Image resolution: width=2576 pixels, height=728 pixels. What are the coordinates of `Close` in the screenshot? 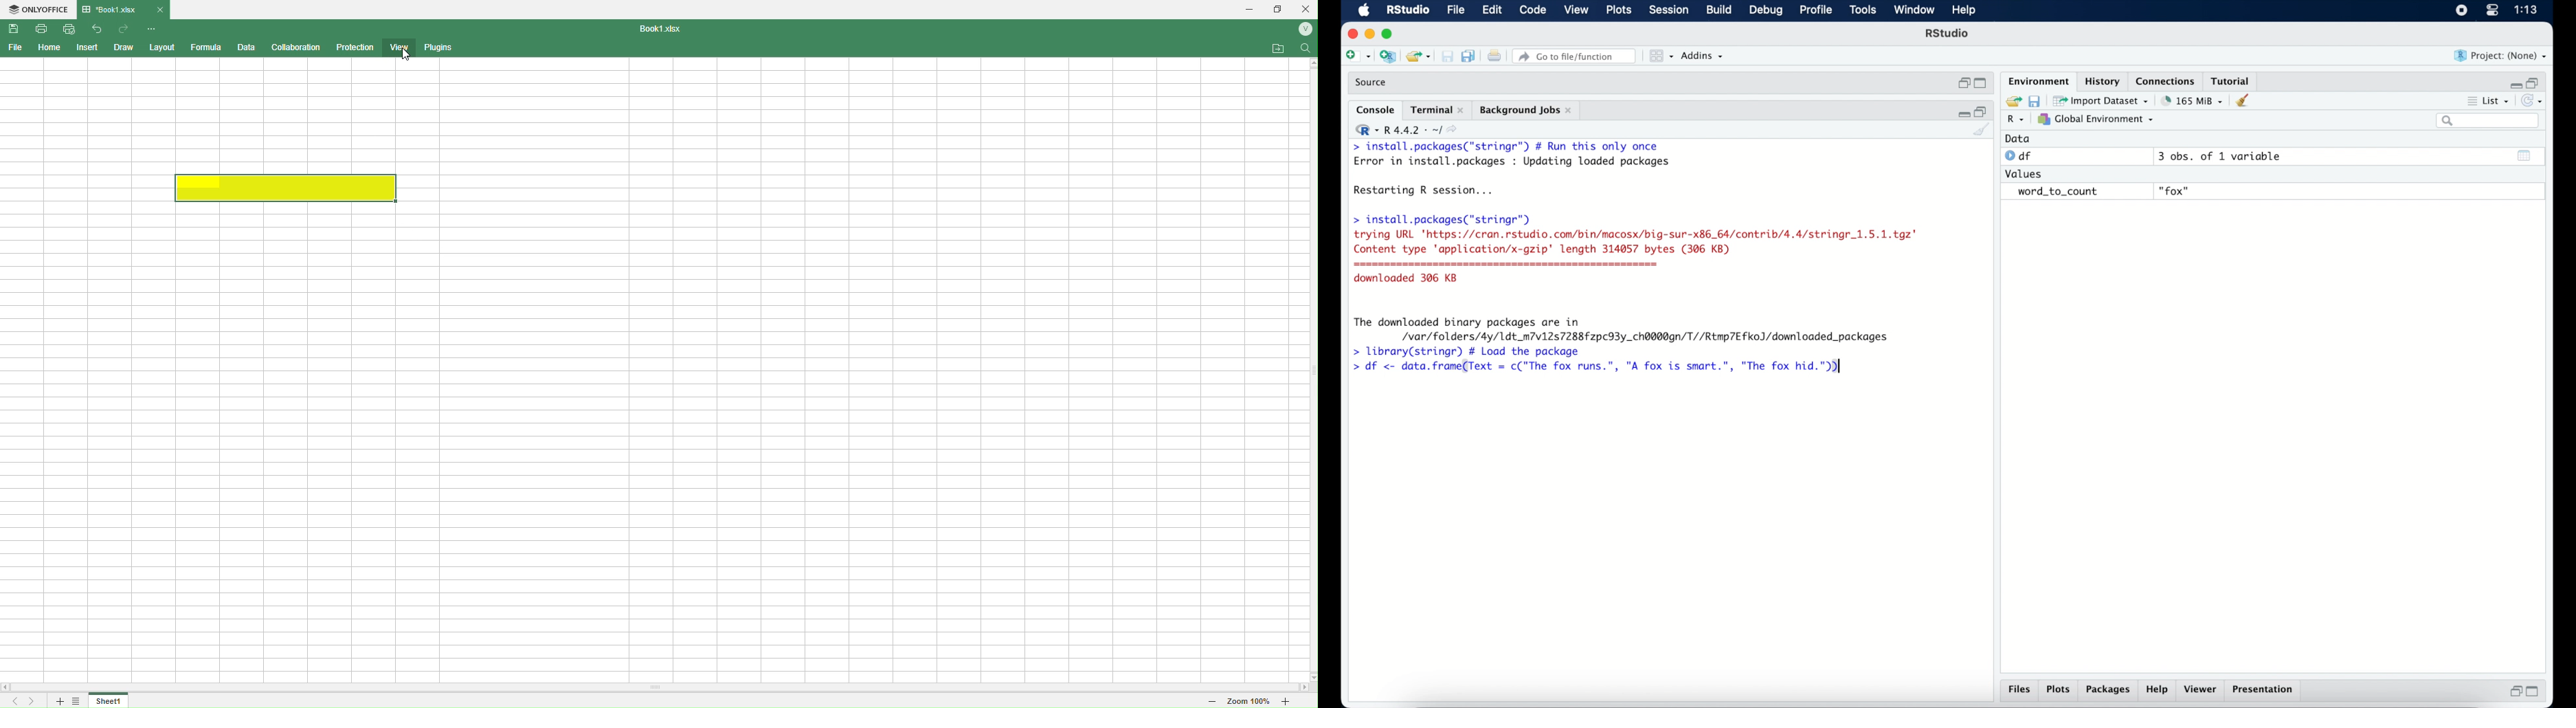 It's located at (160, 9).